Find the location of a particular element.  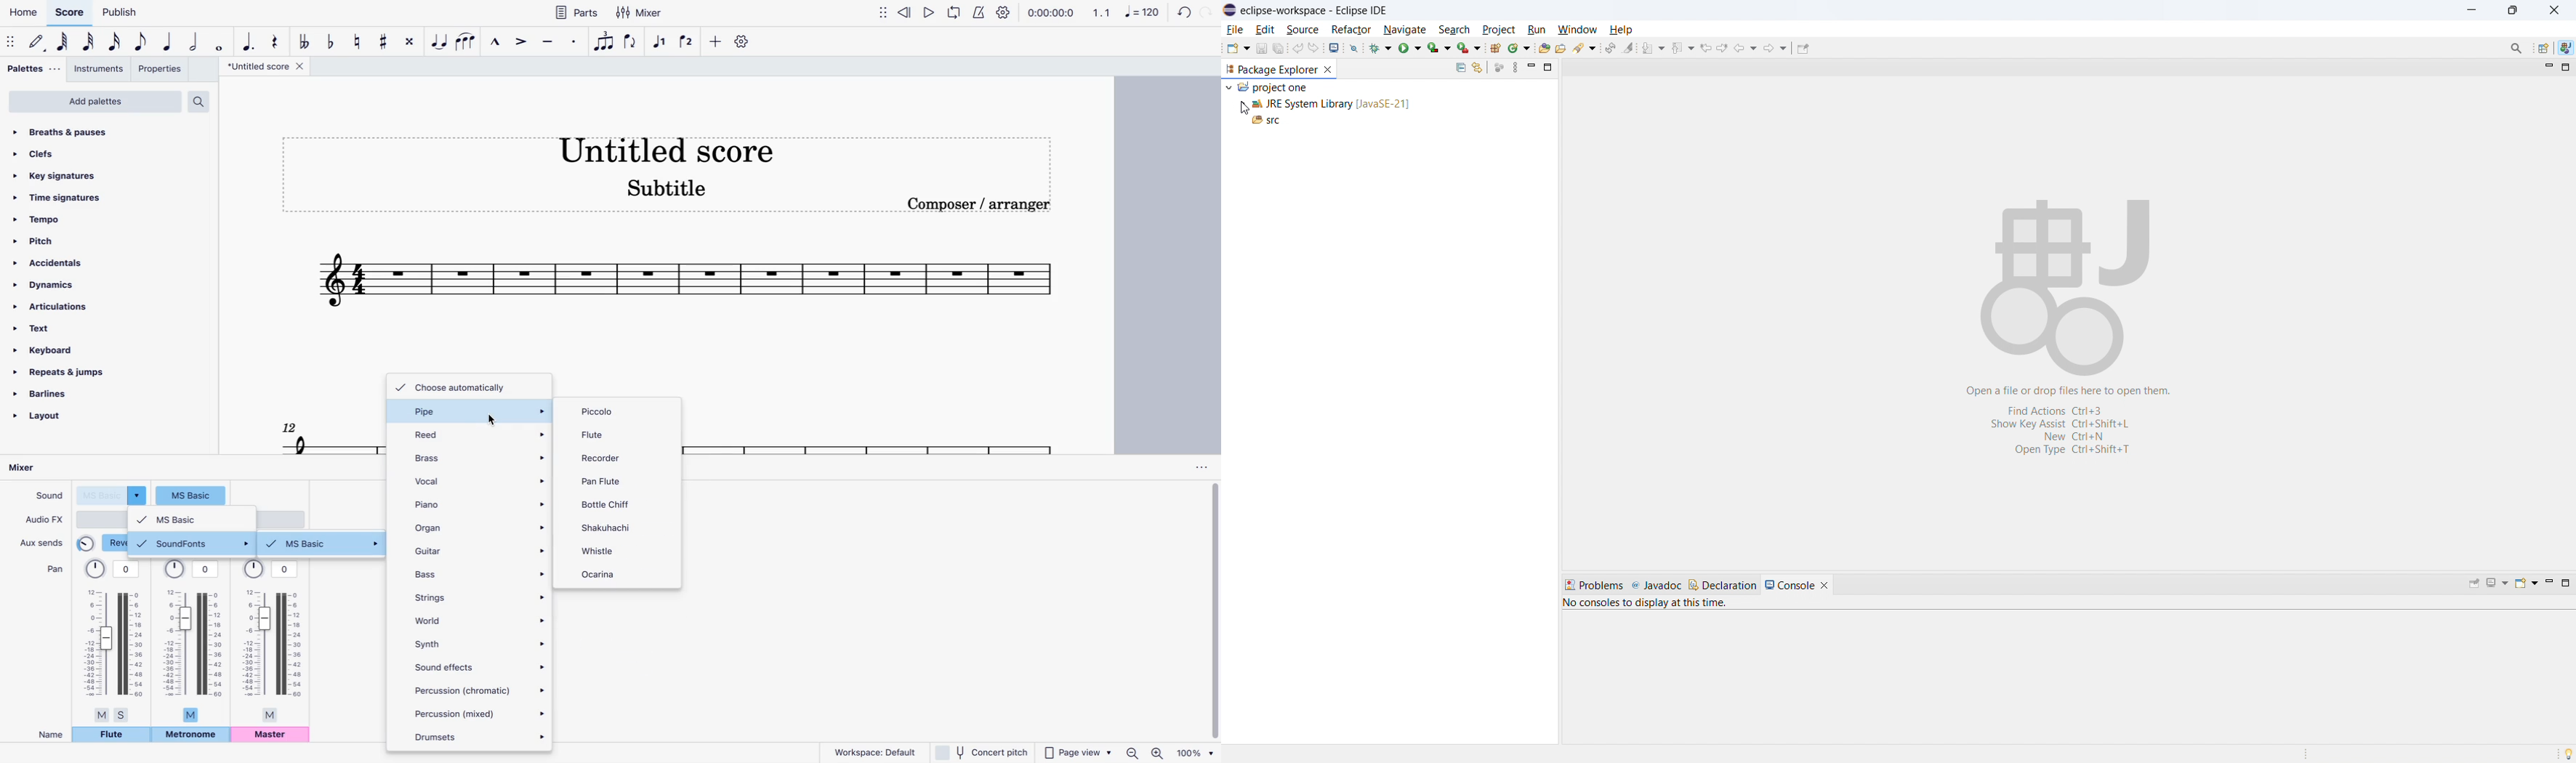

rewind is located at coordinates (906, 11).